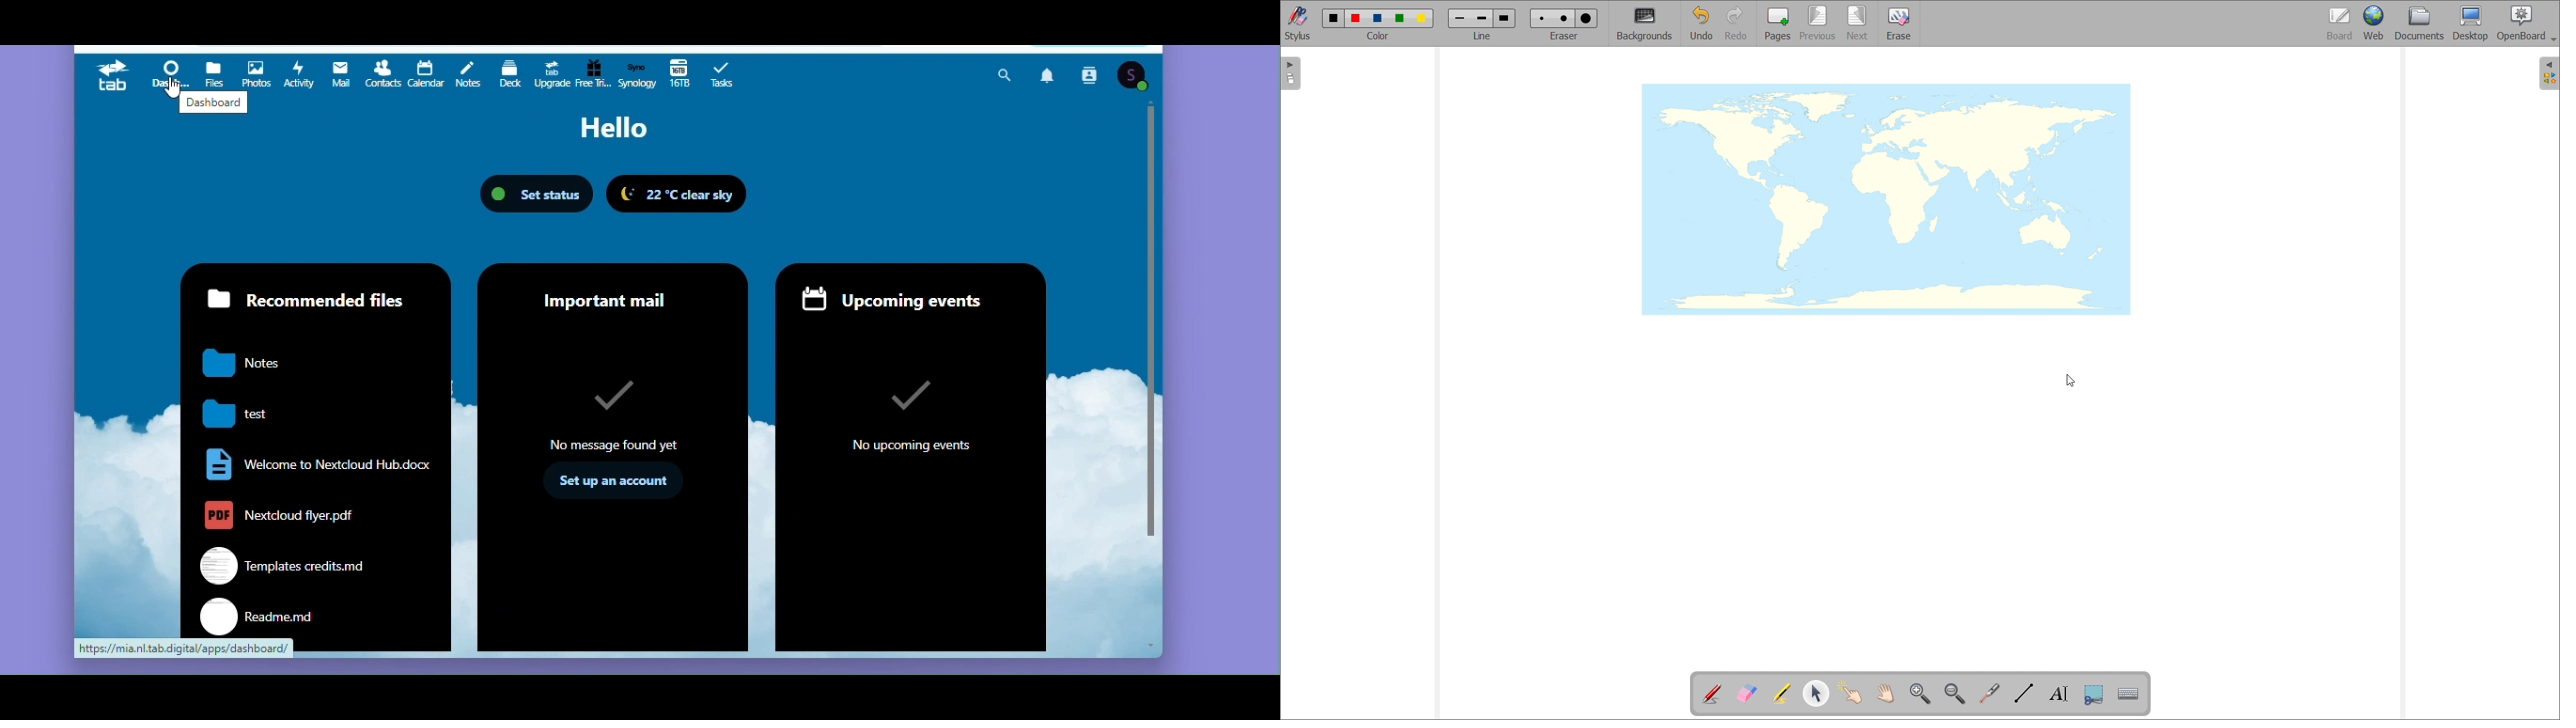  I want to click on 16 T B, so click(680, 75).